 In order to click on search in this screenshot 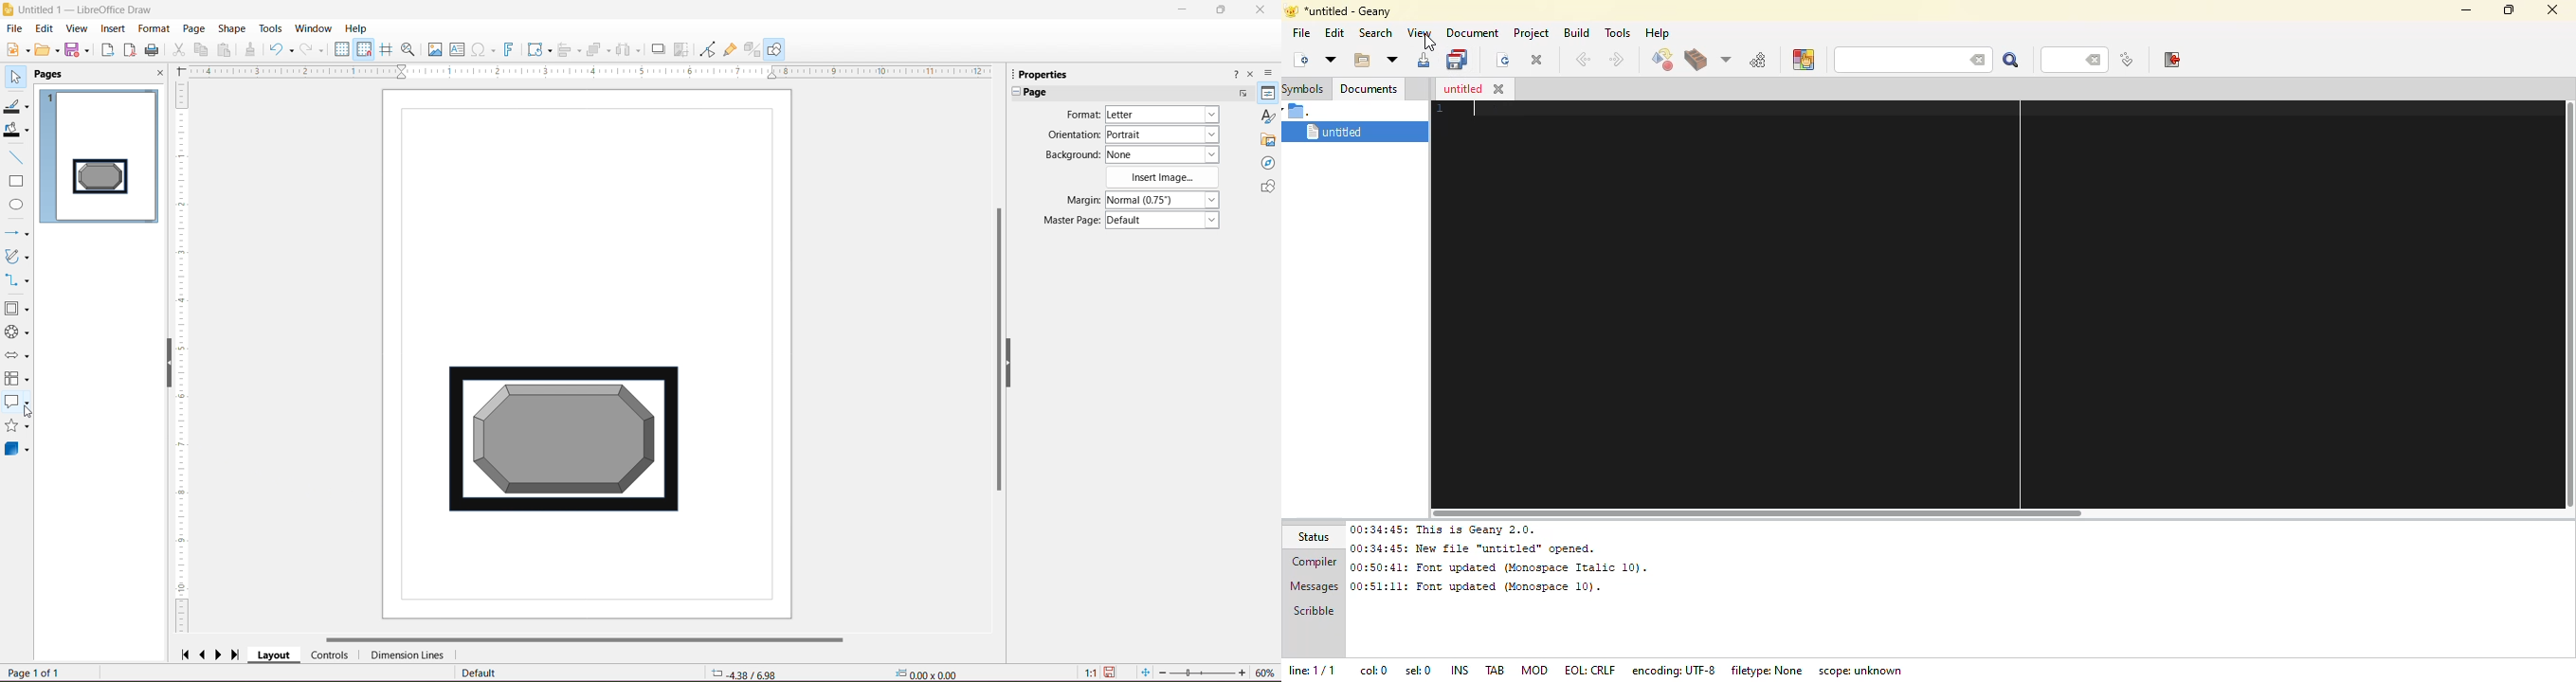, I will do `click(1373, 32)`.